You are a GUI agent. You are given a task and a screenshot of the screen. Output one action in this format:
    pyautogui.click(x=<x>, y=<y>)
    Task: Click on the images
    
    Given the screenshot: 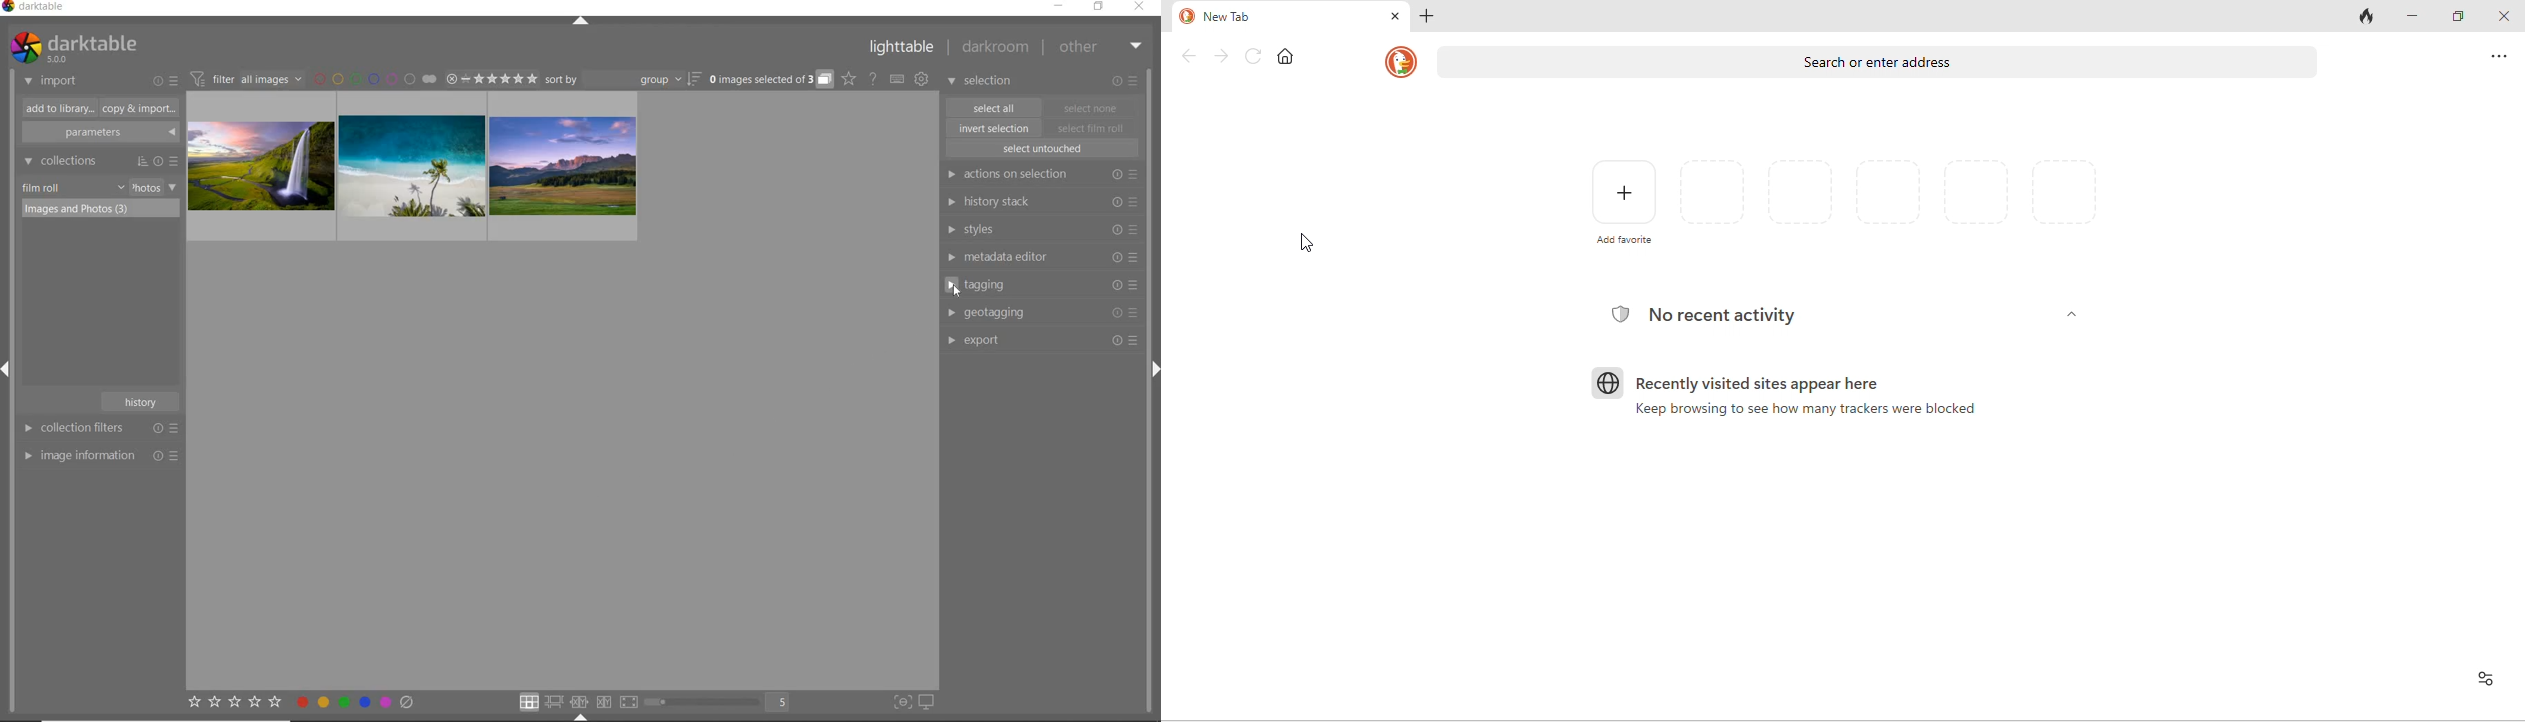 What is the action you would take?
    pyautogui.click(x=417, y=167)
    